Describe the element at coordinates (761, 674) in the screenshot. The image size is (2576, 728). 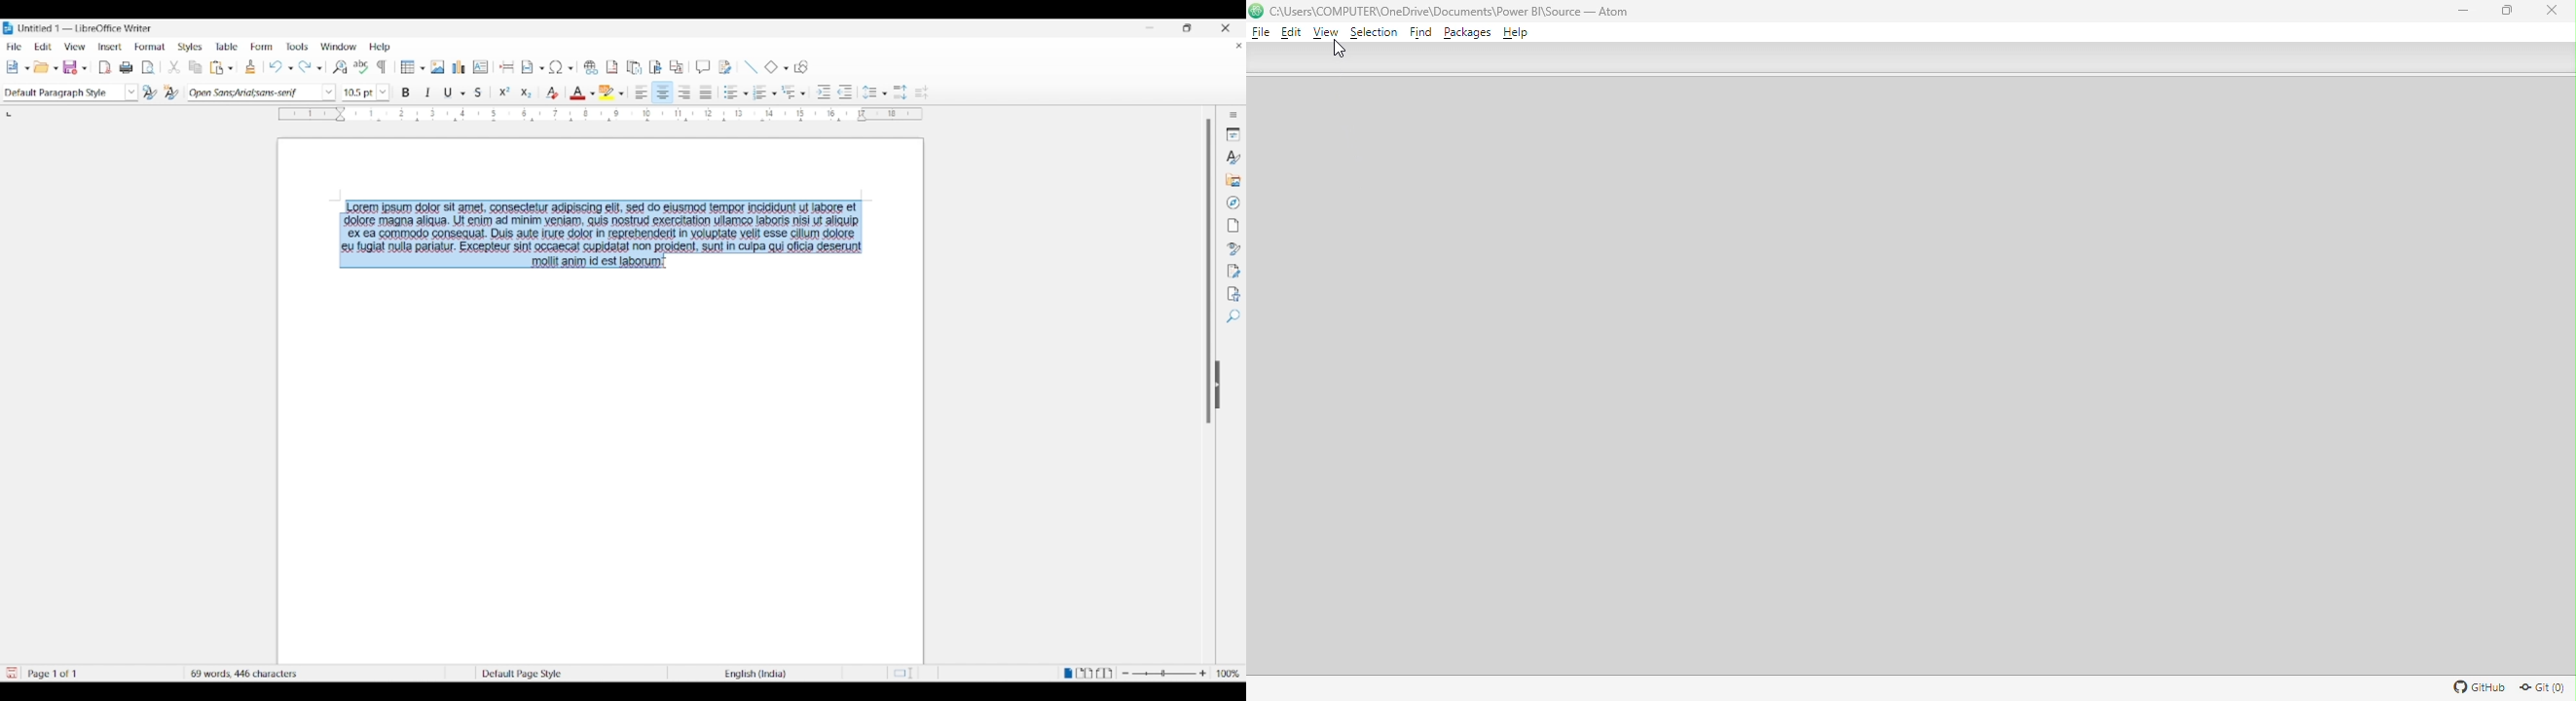
I see `English (India)` at that location.